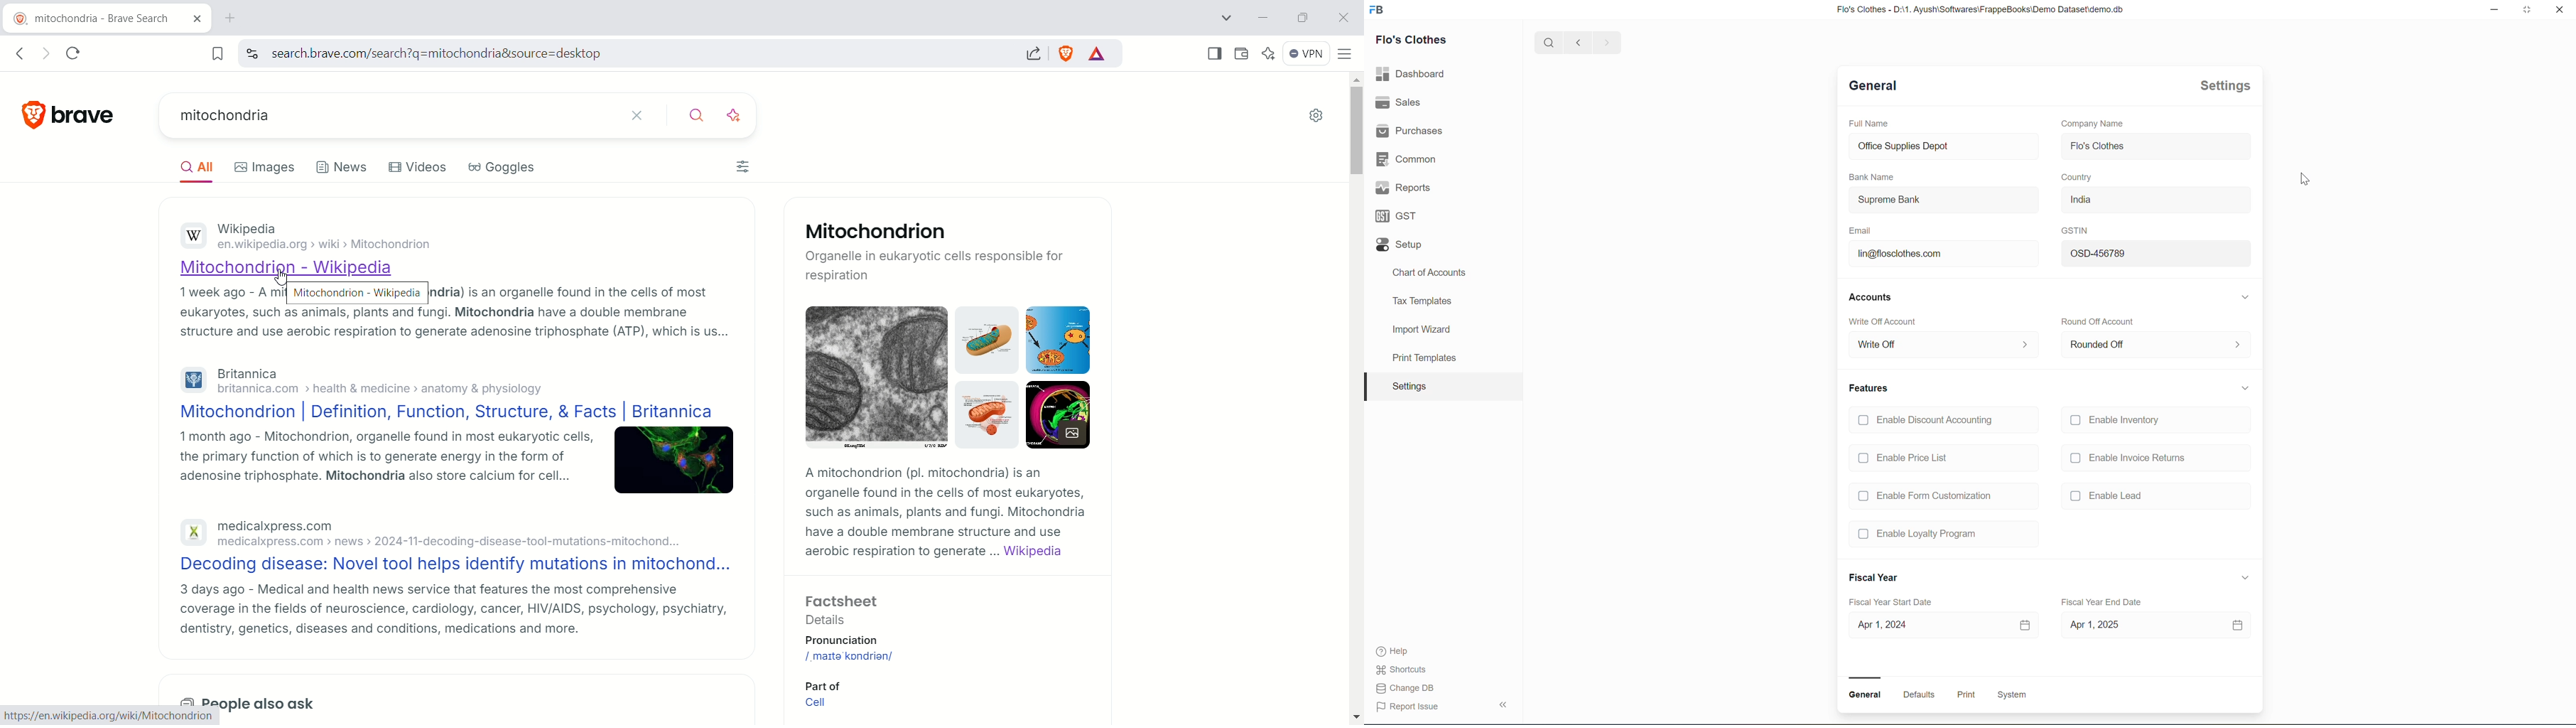  Describe the element at coordinates (1403, 670) in the screenshot. I see `Shortcuts` at that location.